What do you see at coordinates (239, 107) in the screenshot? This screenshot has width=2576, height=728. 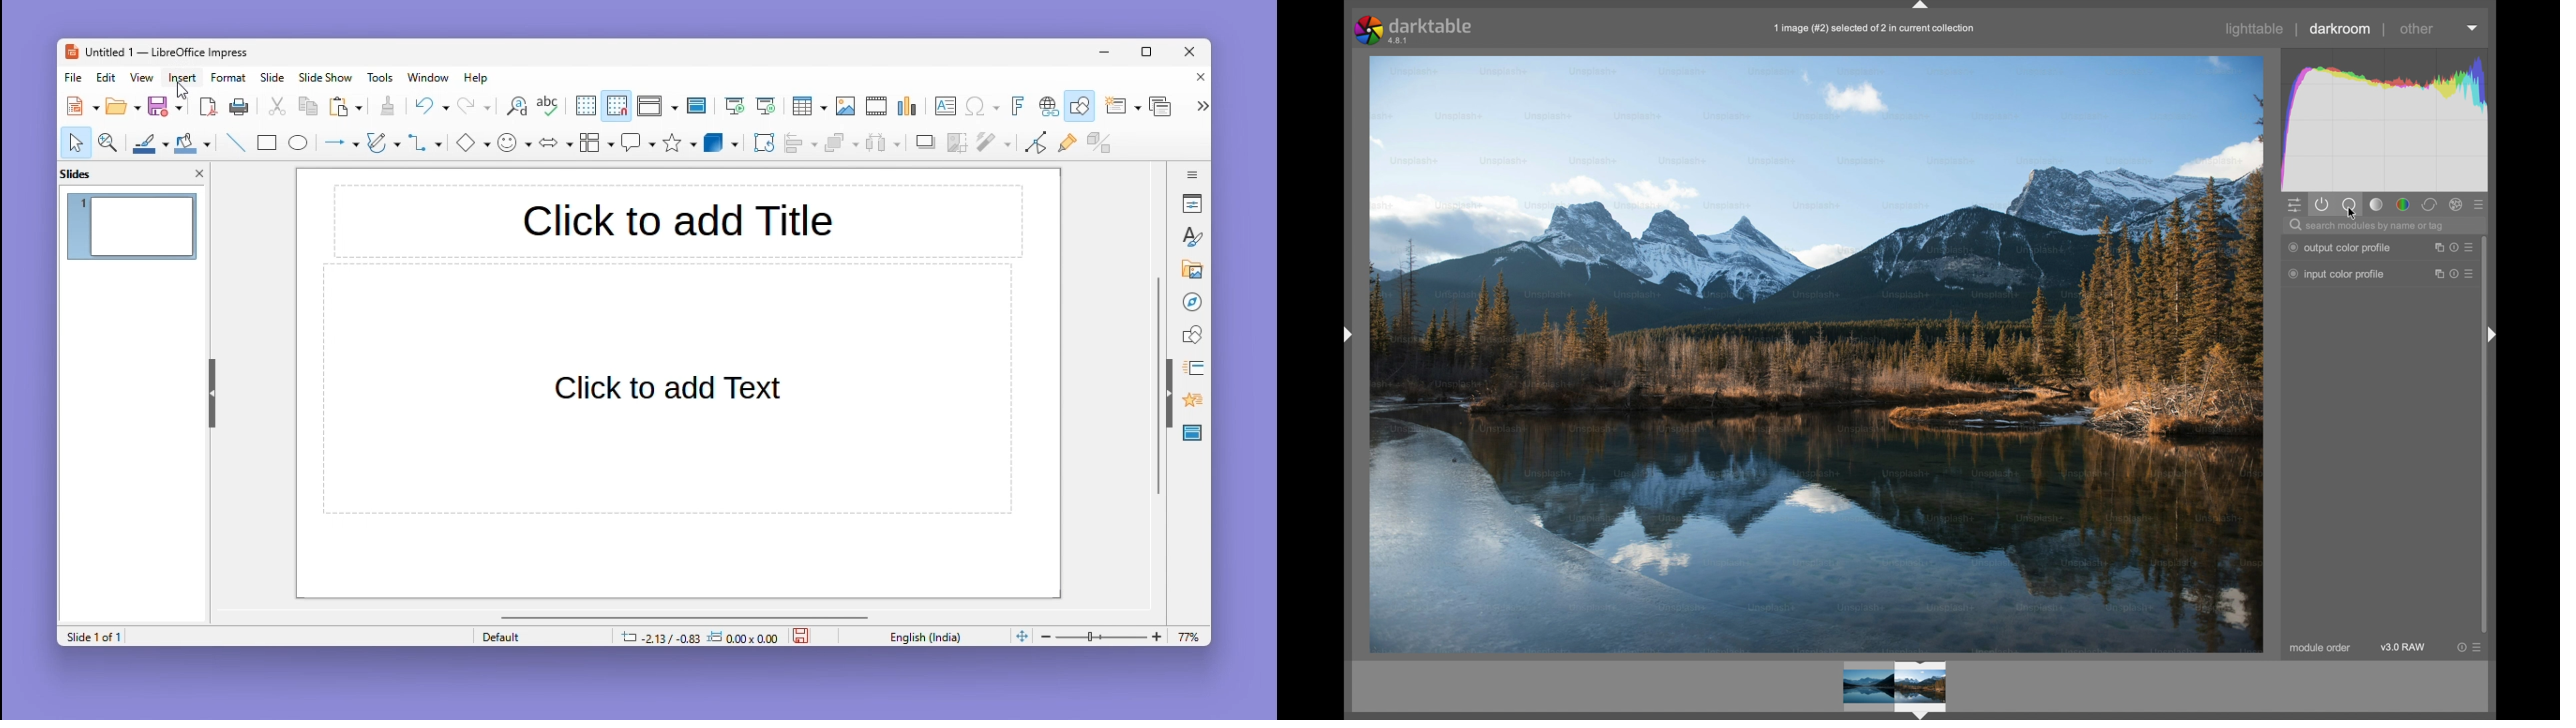 I see `Print` at bounding box center [239, 107].